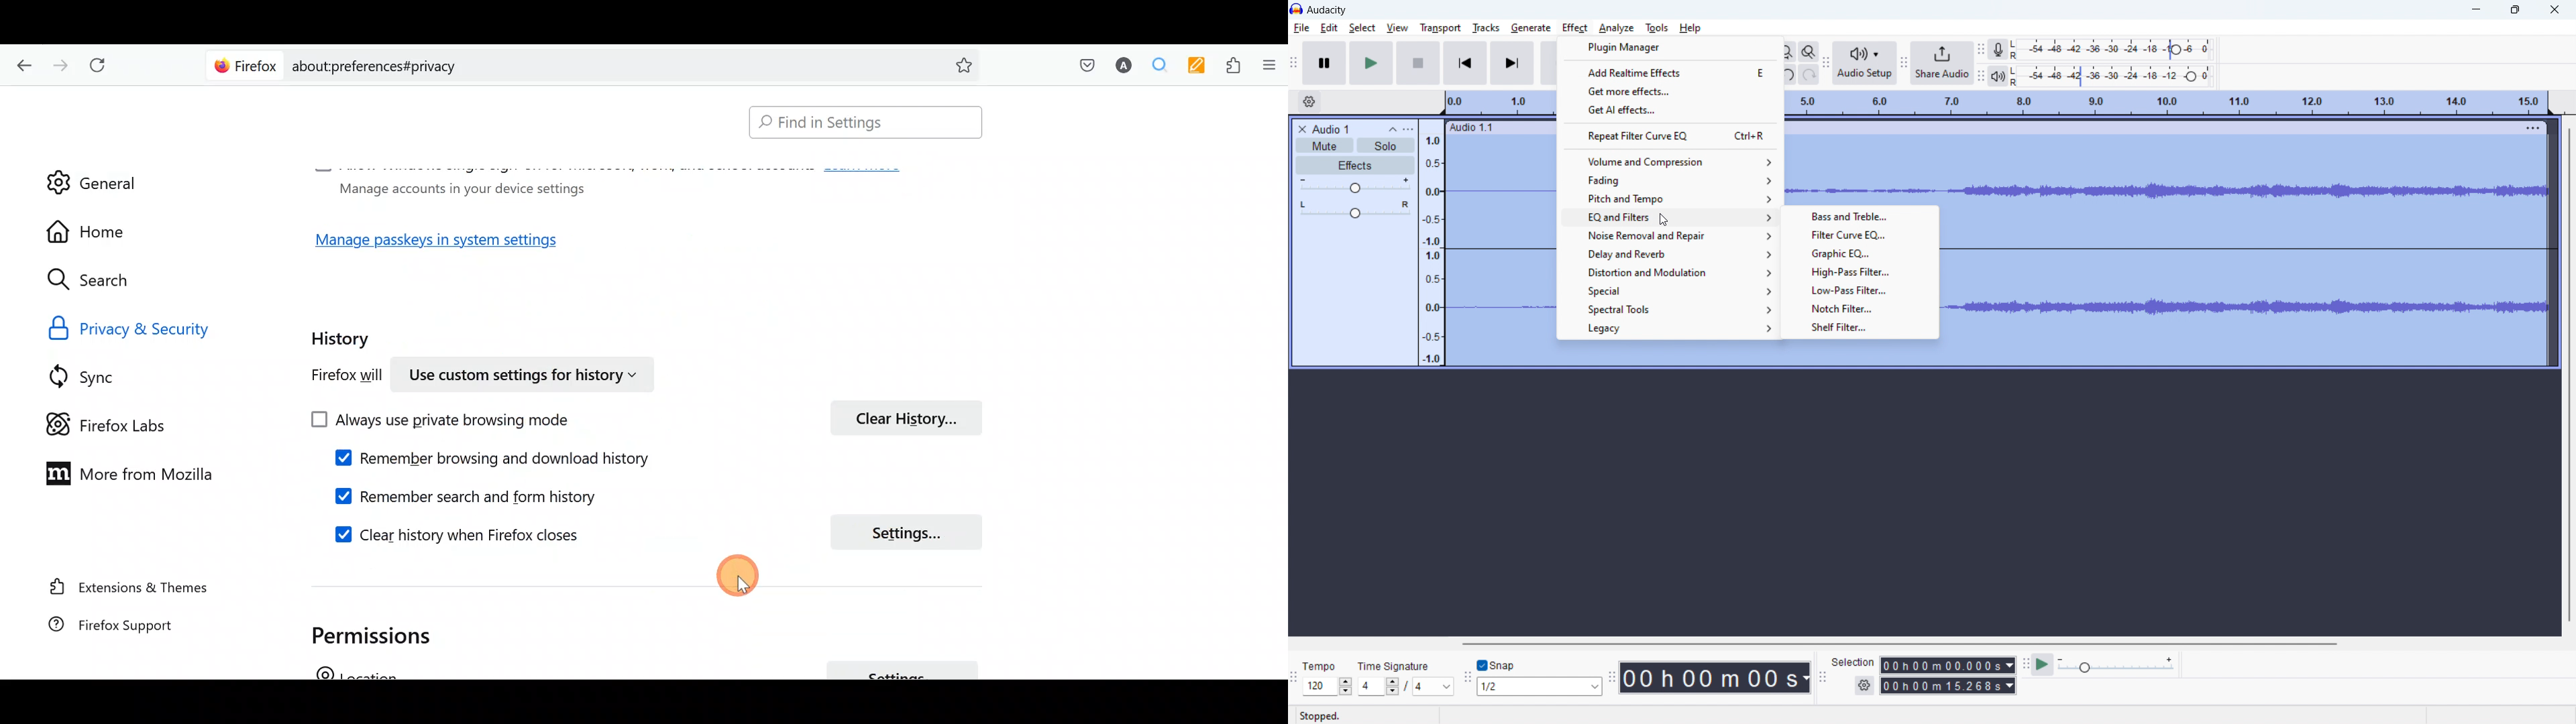  What do you see at coordinates (1330, 28) in the screenshot?
I see `edit` at bounding box center [1330, 28].